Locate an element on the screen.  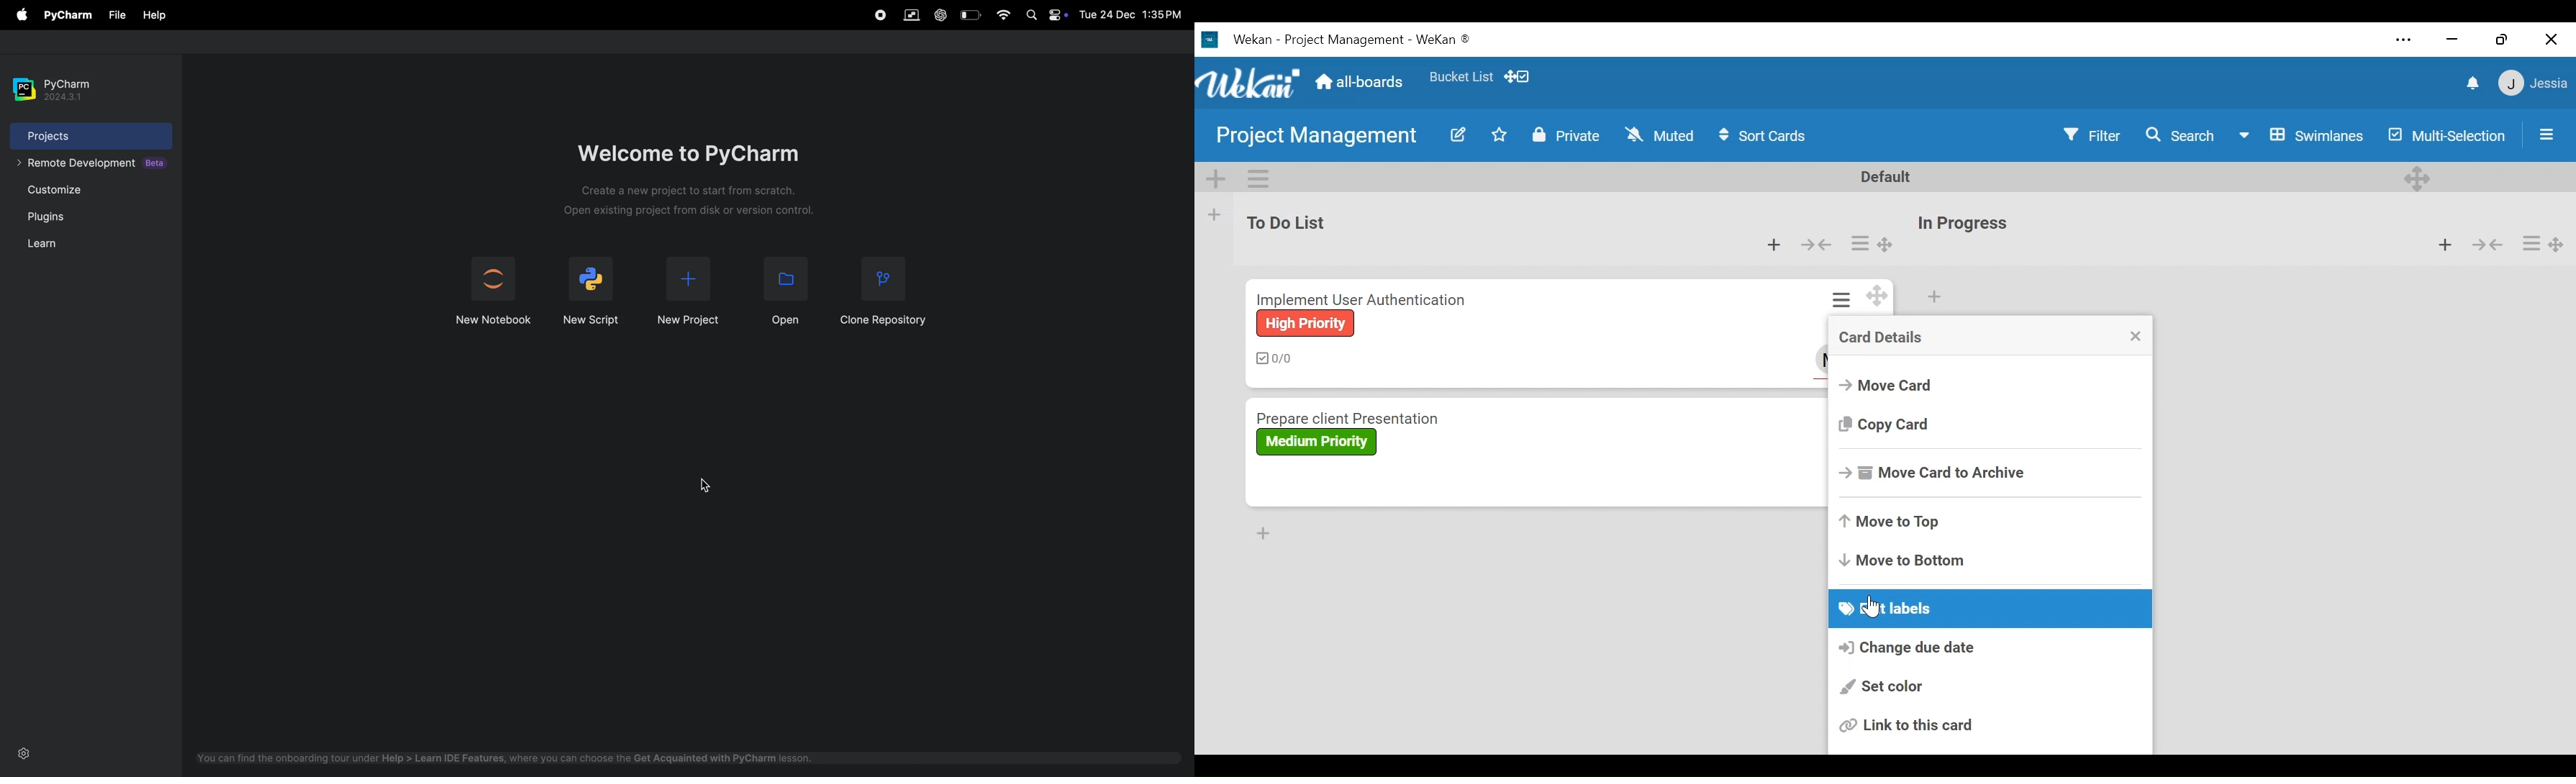
Desktop drag handles is located at coordinates (2417, 178).